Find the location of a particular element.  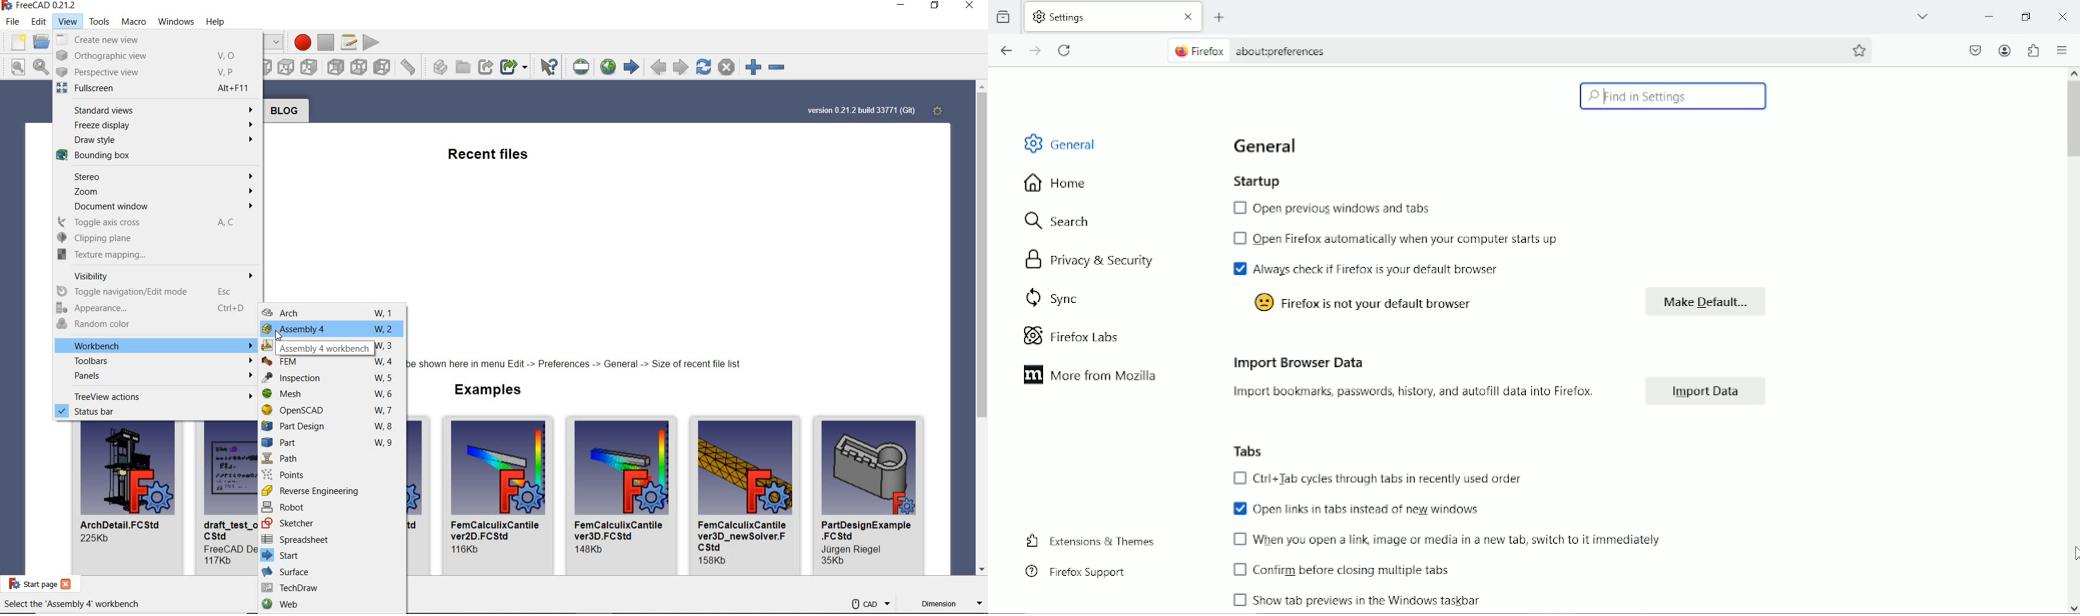

zoom out is located at coordinates (780, 69).